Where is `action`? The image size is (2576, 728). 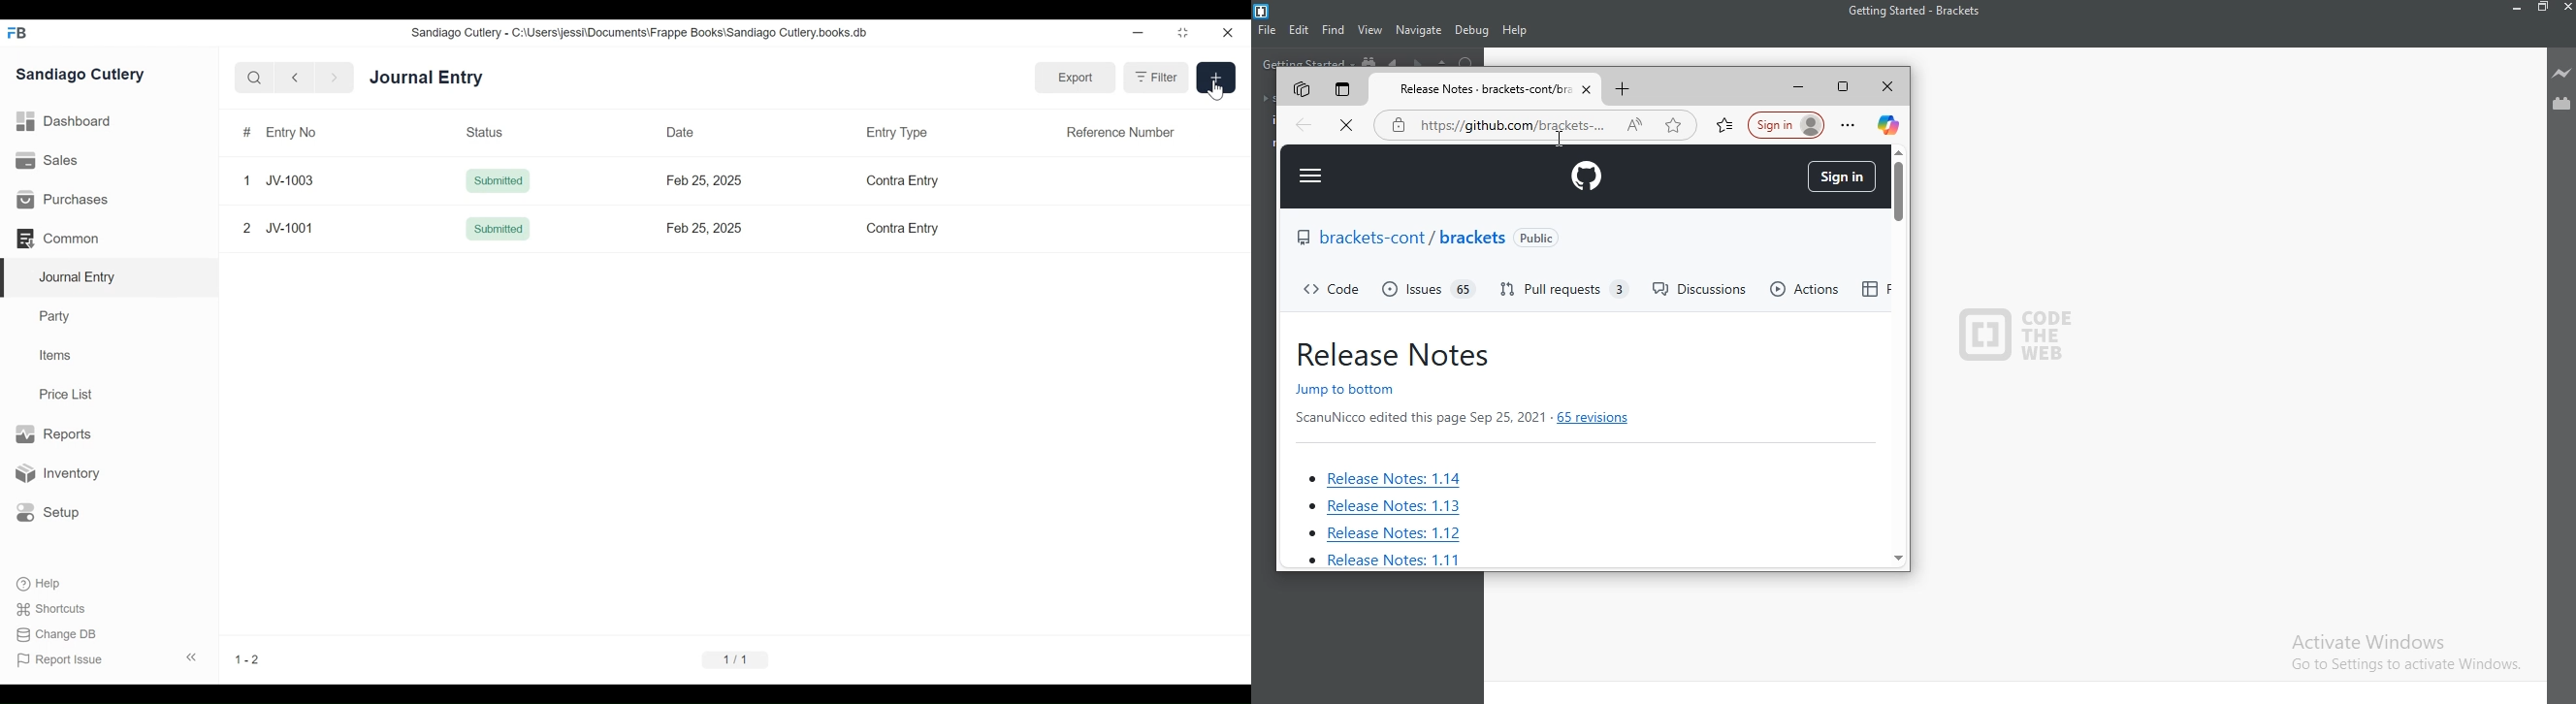 action is located at coordinates (1806, 289).